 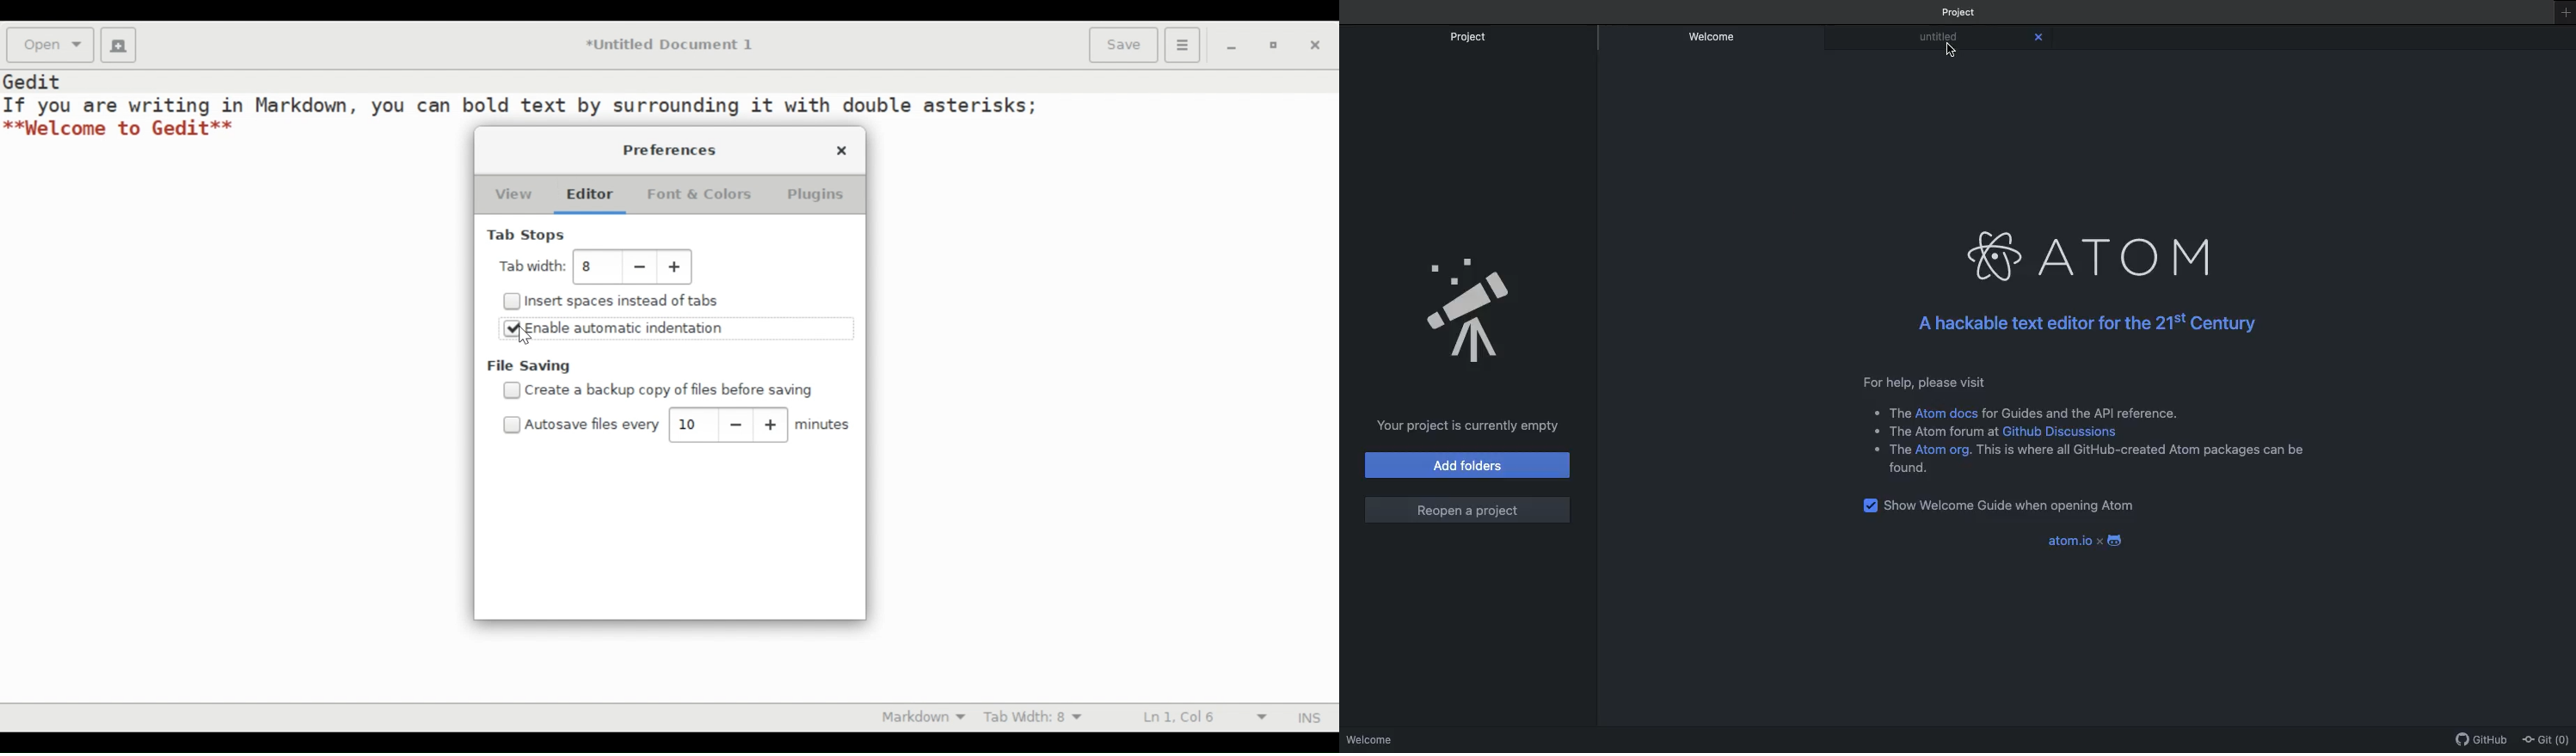 I want to click on close, so click(x=843, y=150).